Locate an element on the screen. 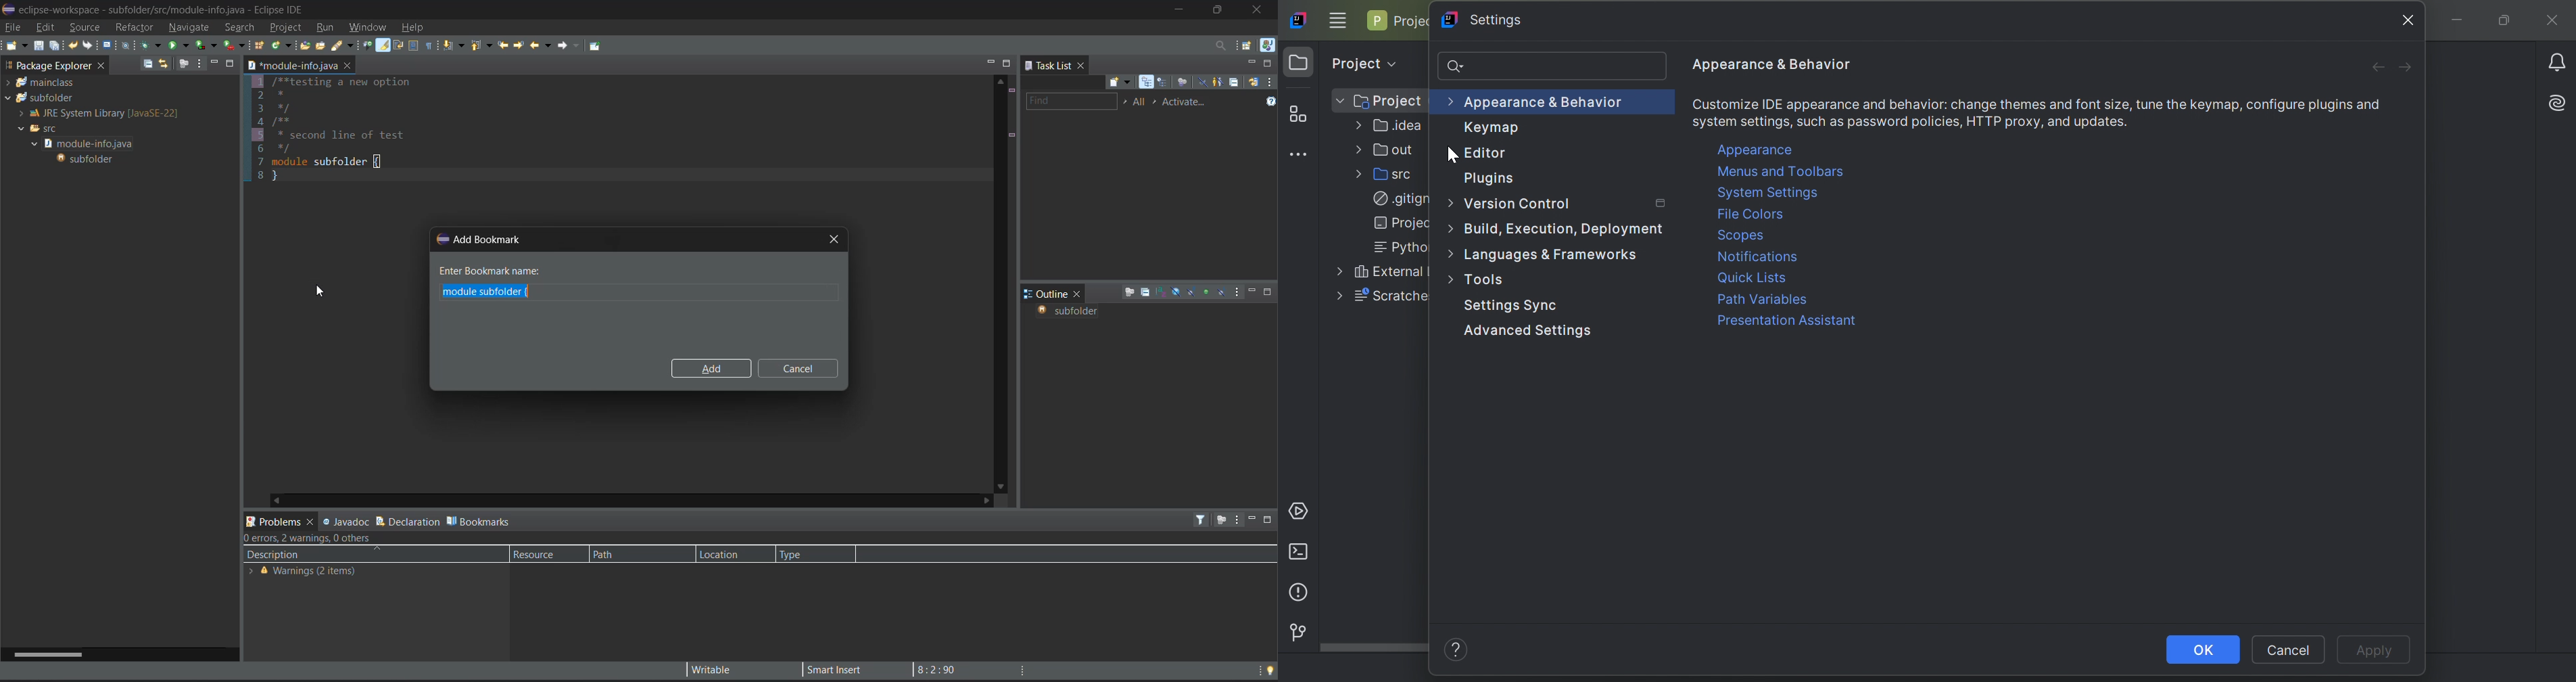 Image resolution: width=2576 pixels, height=700 pixels. File colors is located at coordinates (1750, 215).